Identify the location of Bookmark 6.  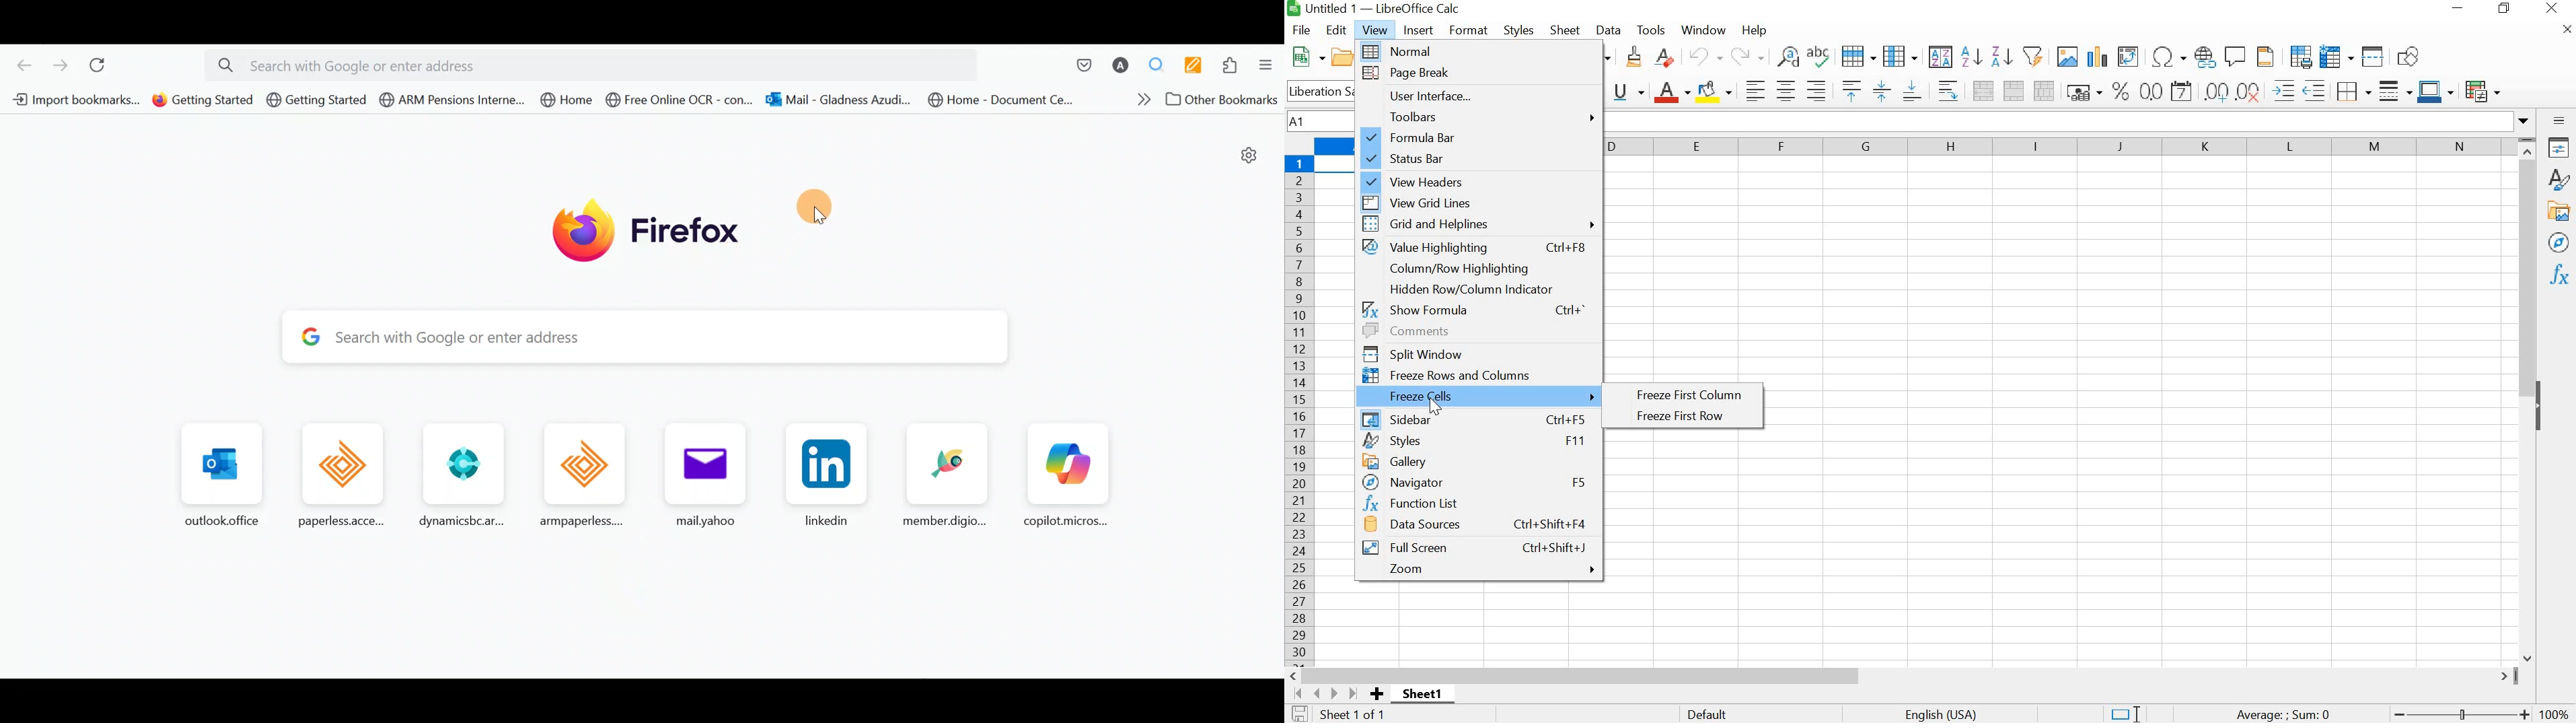
(680, 103).